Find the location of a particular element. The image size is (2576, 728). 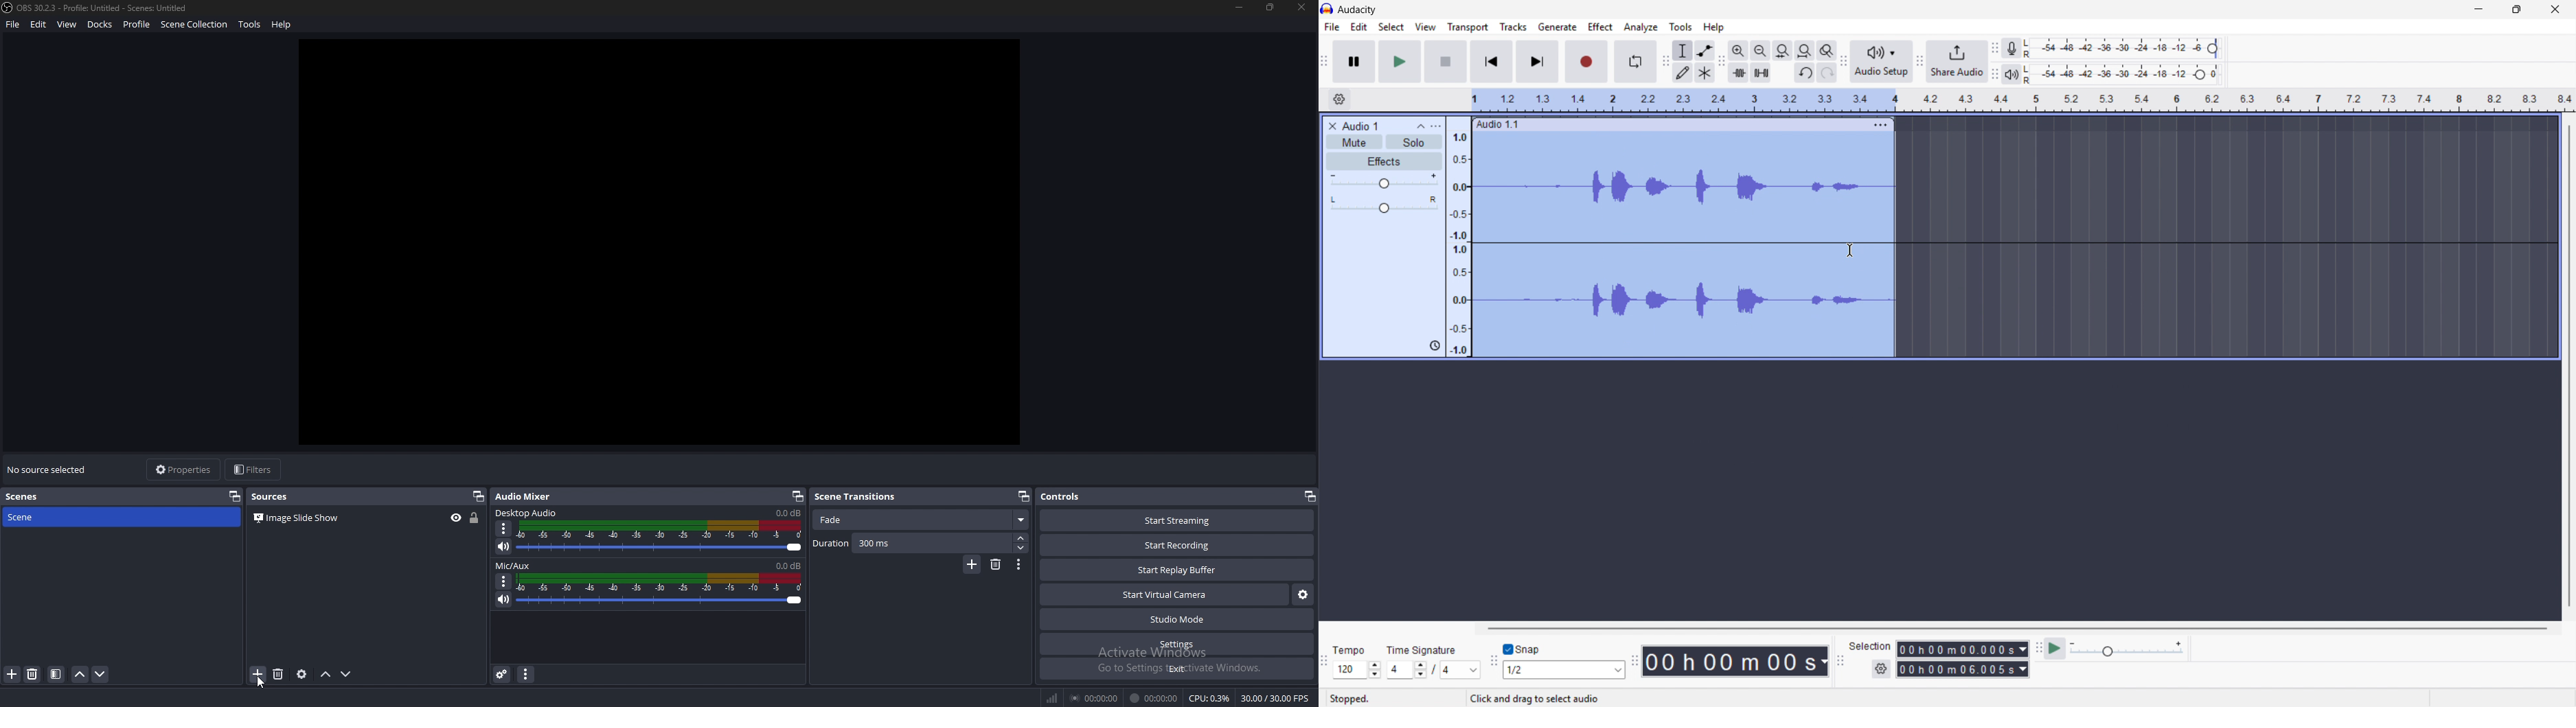

fps is located at coordinates (1273, 696).